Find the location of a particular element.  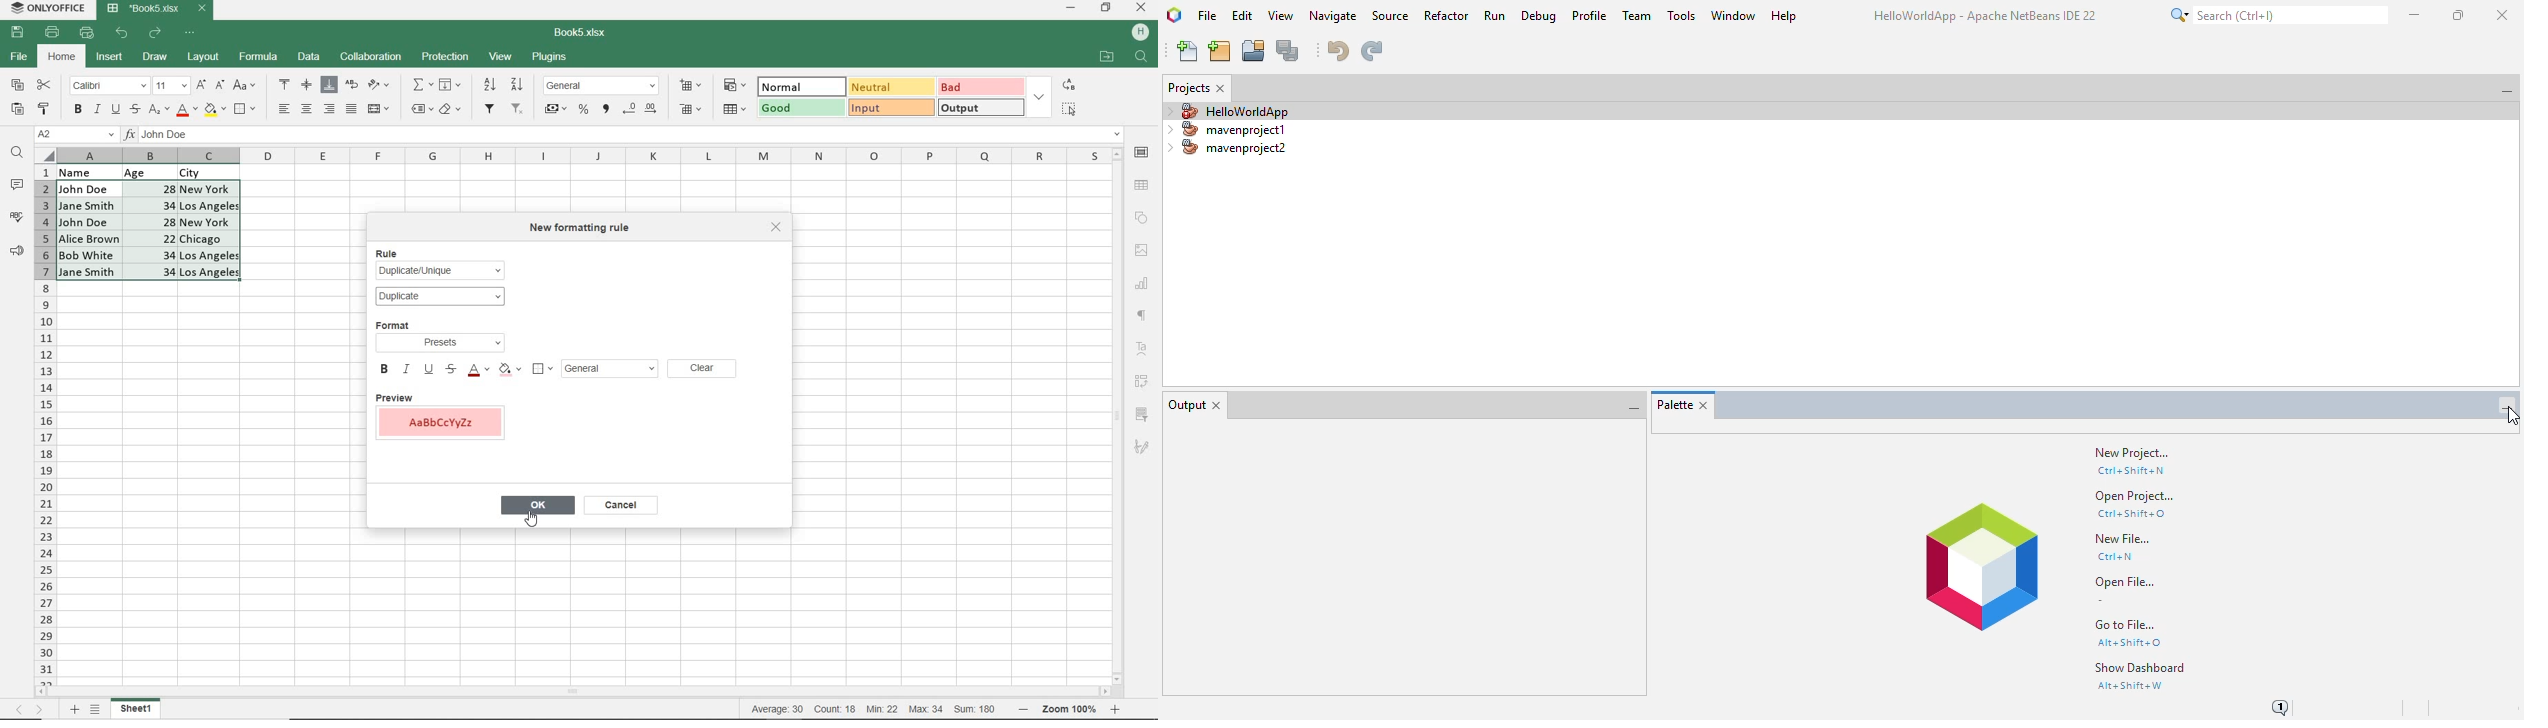

projects is located at coordinates (1188, 88).